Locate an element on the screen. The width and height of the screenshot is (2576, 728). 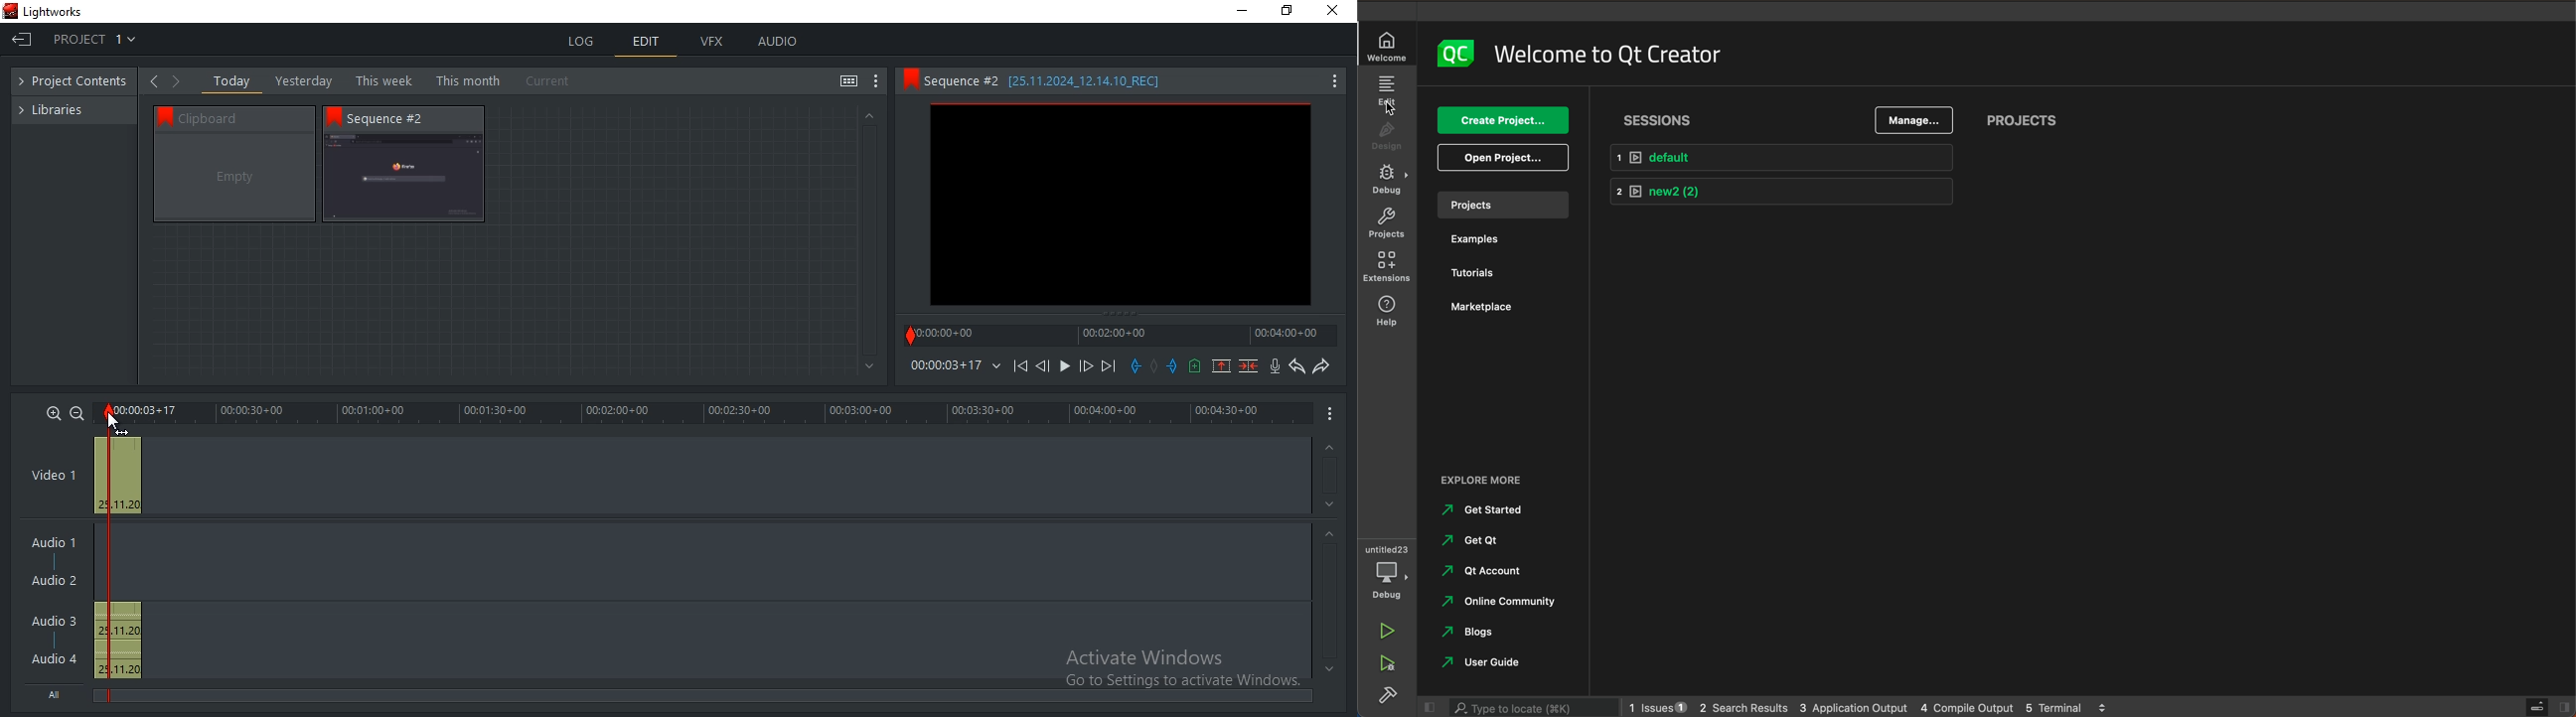
sessions is located at coordinates (1660, 116).